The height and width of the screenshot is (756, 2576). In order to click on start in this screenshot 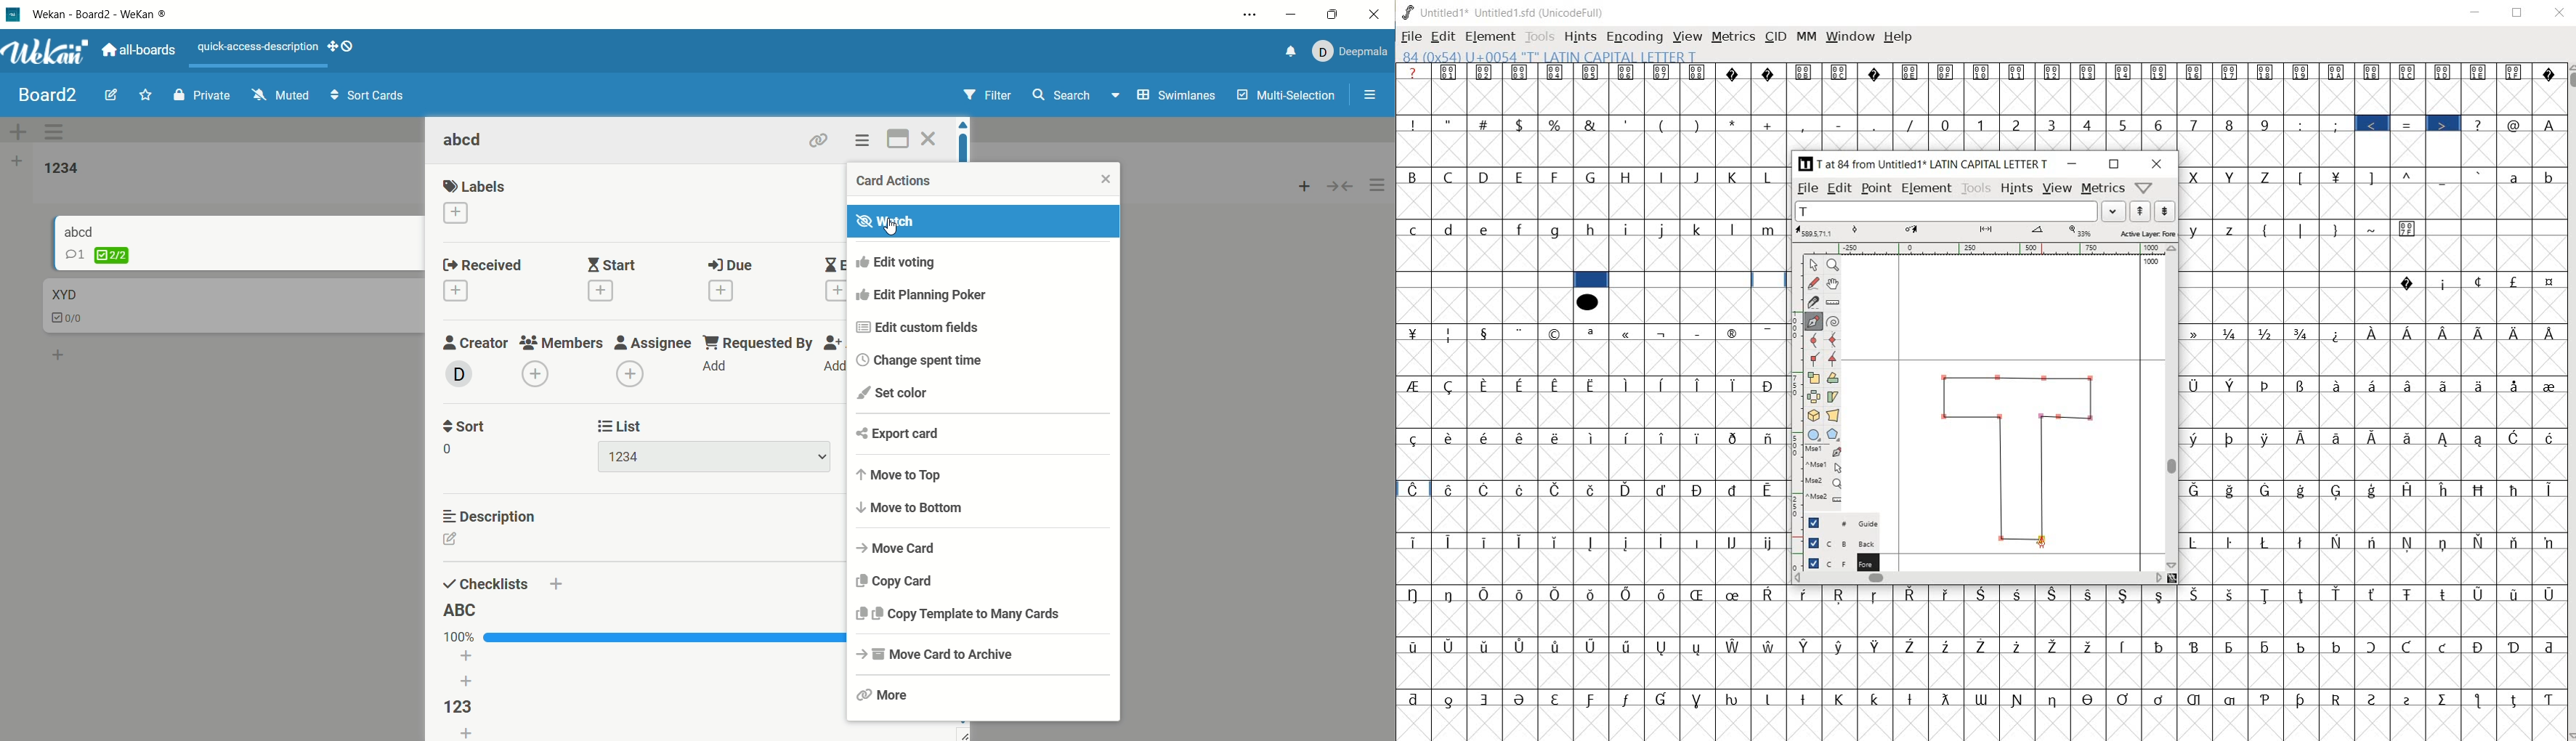, I will do `click(611, 280)`.